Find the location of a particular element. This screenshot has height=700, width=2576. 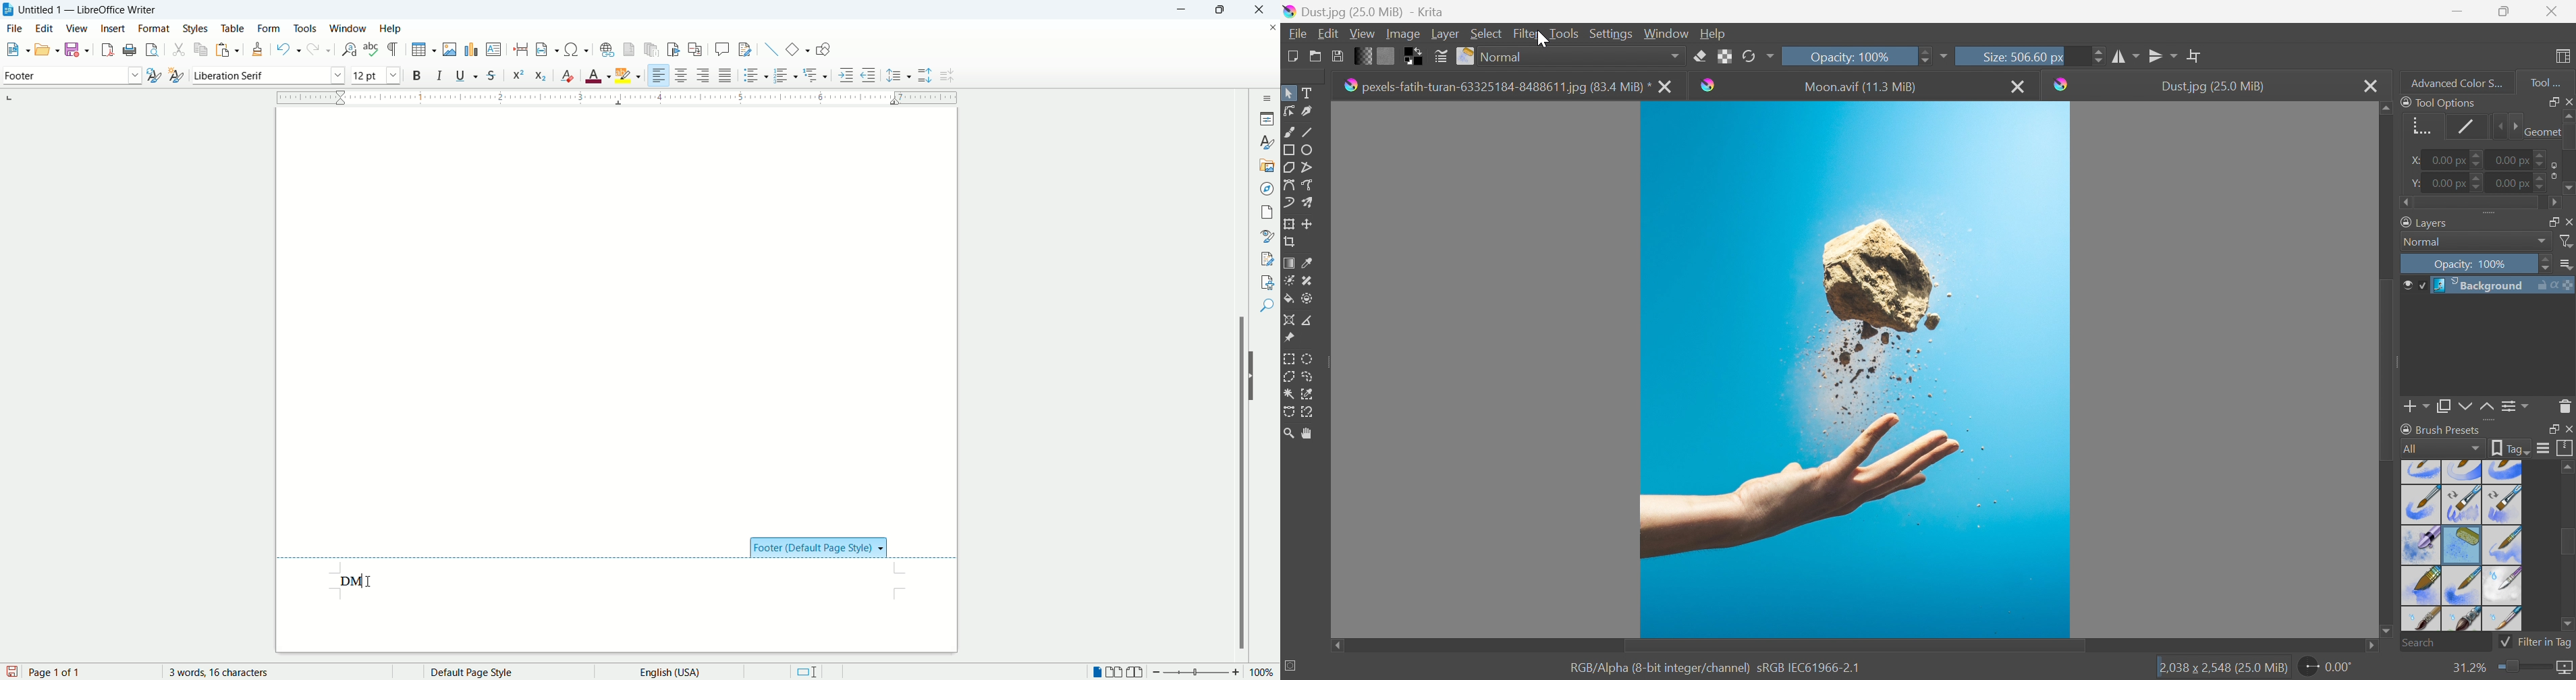

Y: is located at coordinates (2413, 183).